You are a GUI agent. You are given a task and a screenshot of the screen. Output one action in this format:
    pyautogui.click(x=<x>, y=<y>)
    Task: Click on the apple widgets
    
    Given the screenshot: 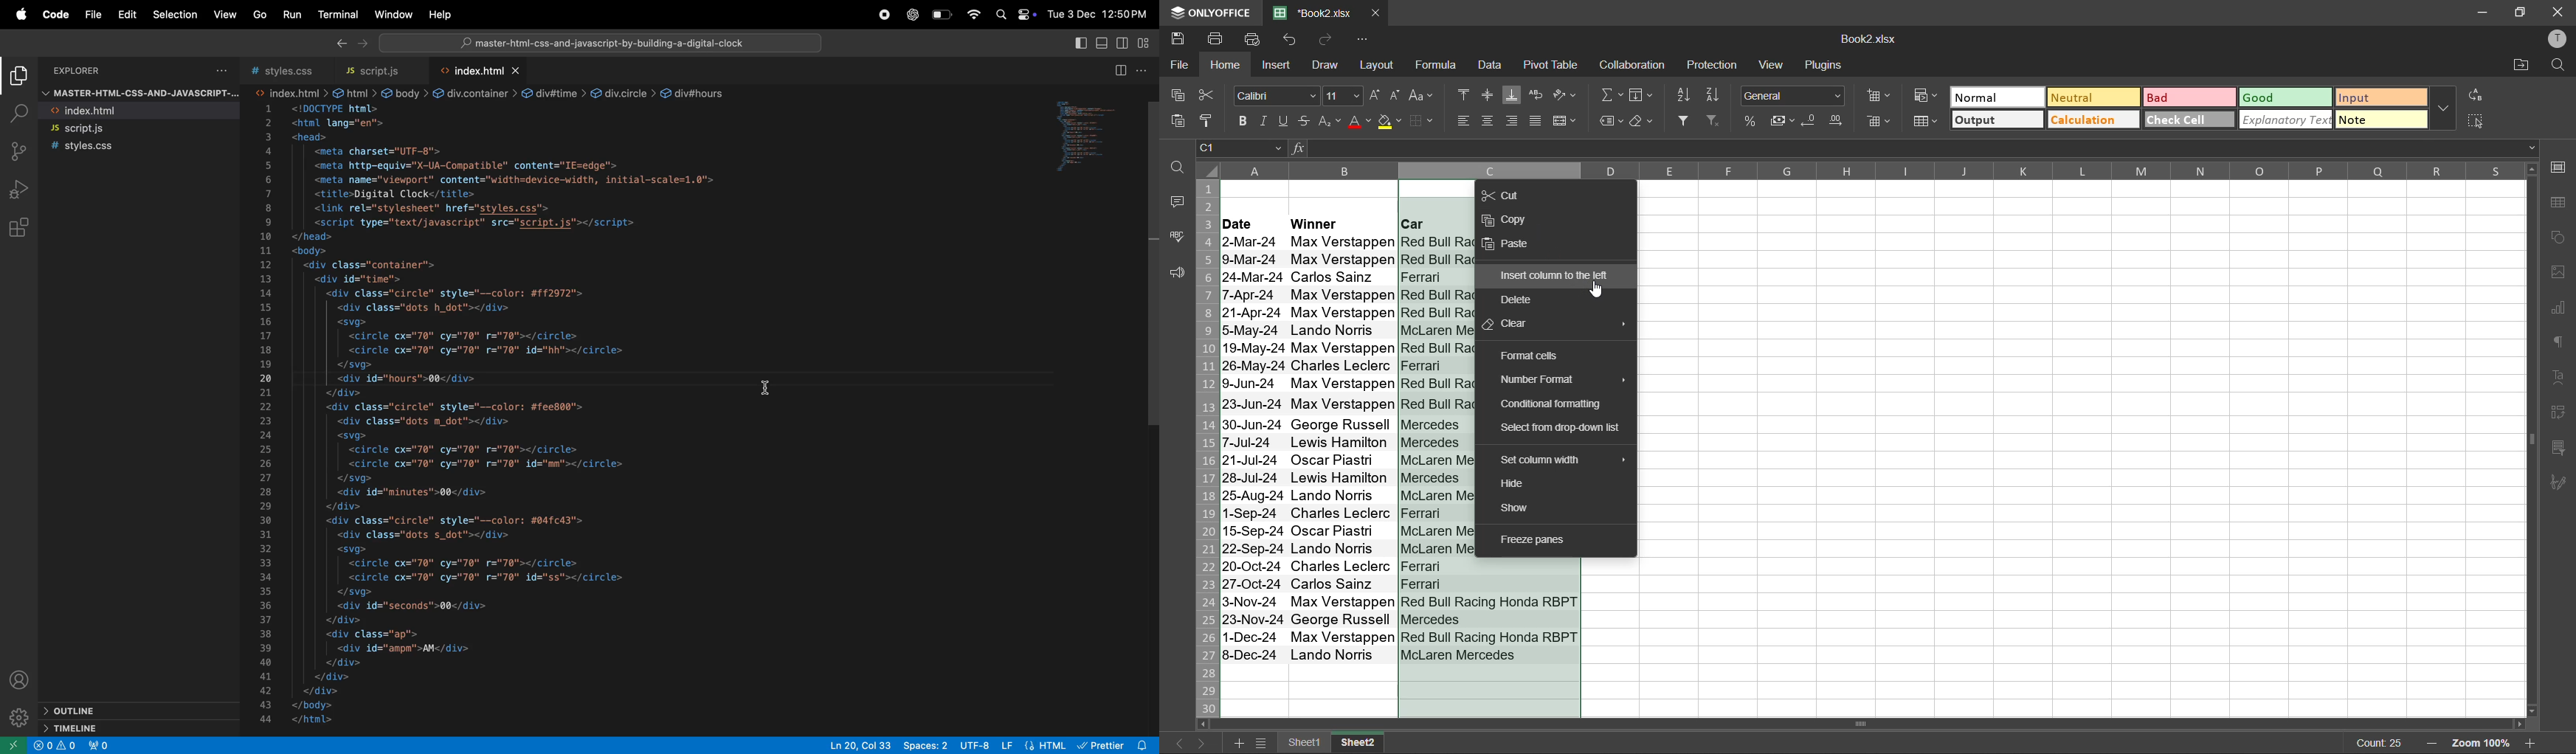 What is the action you would take?
    pyautogui.click(x=1016, y=13)
    